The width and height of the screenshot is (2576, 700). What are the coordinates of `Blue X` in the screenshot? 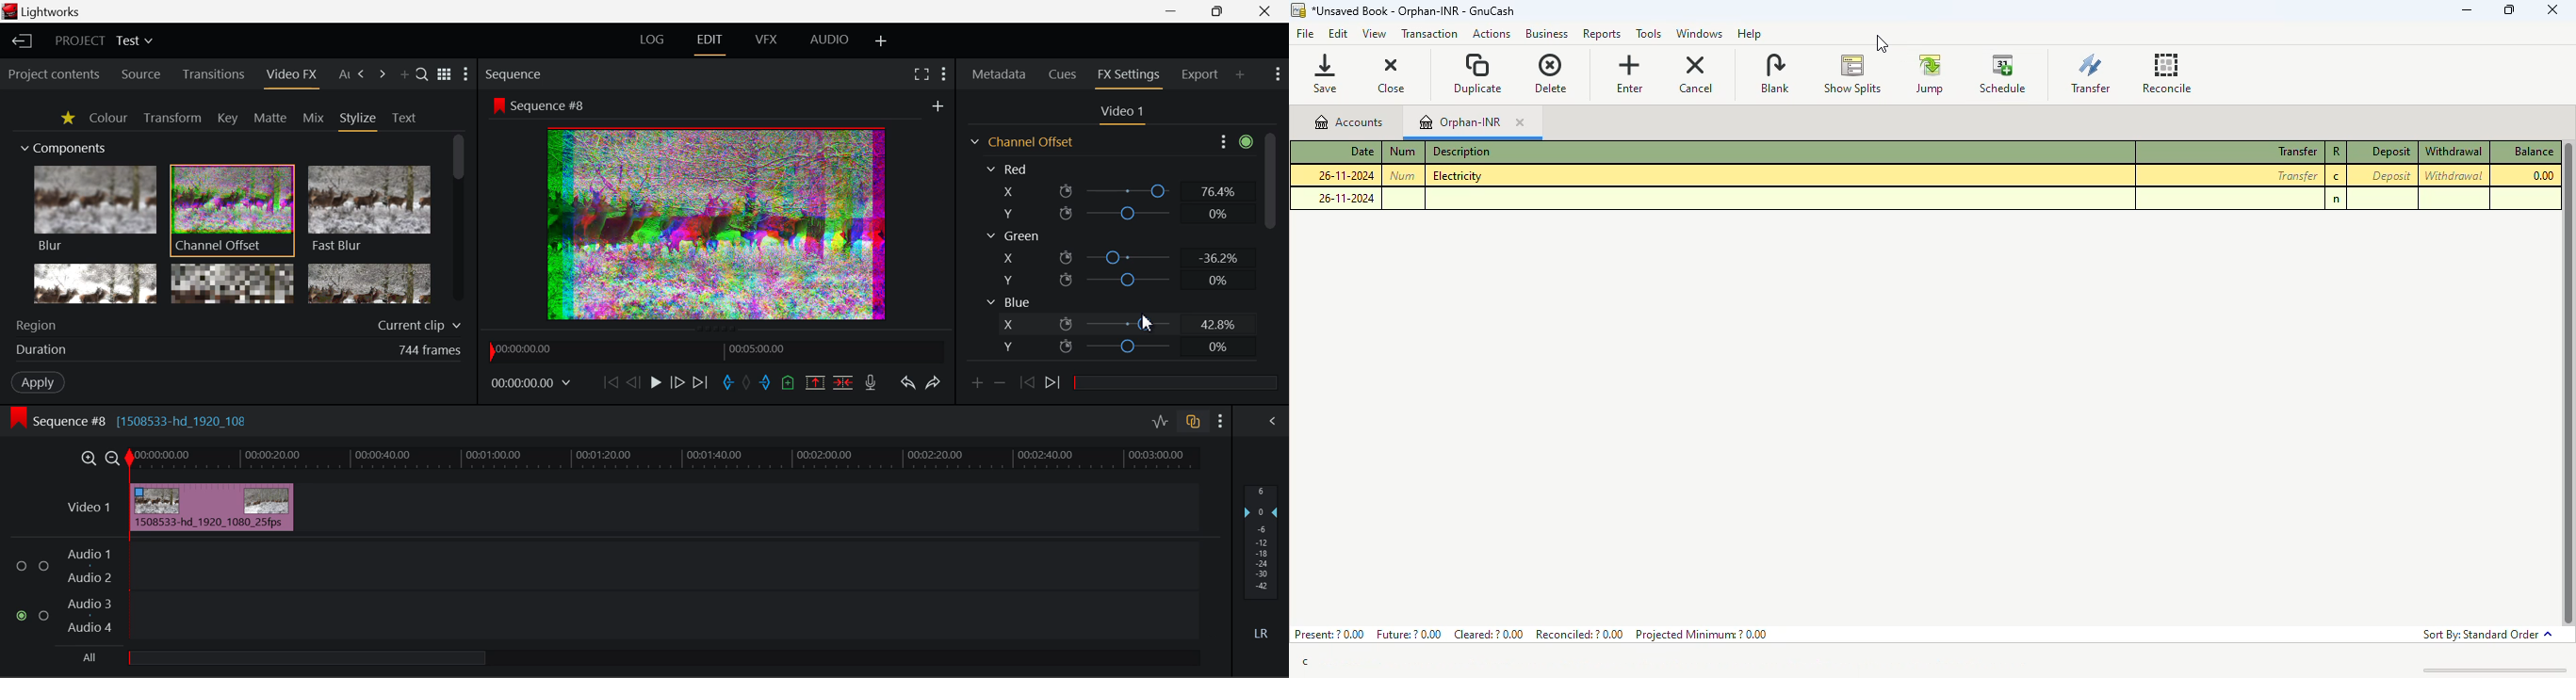 It's located at (1120, 323).